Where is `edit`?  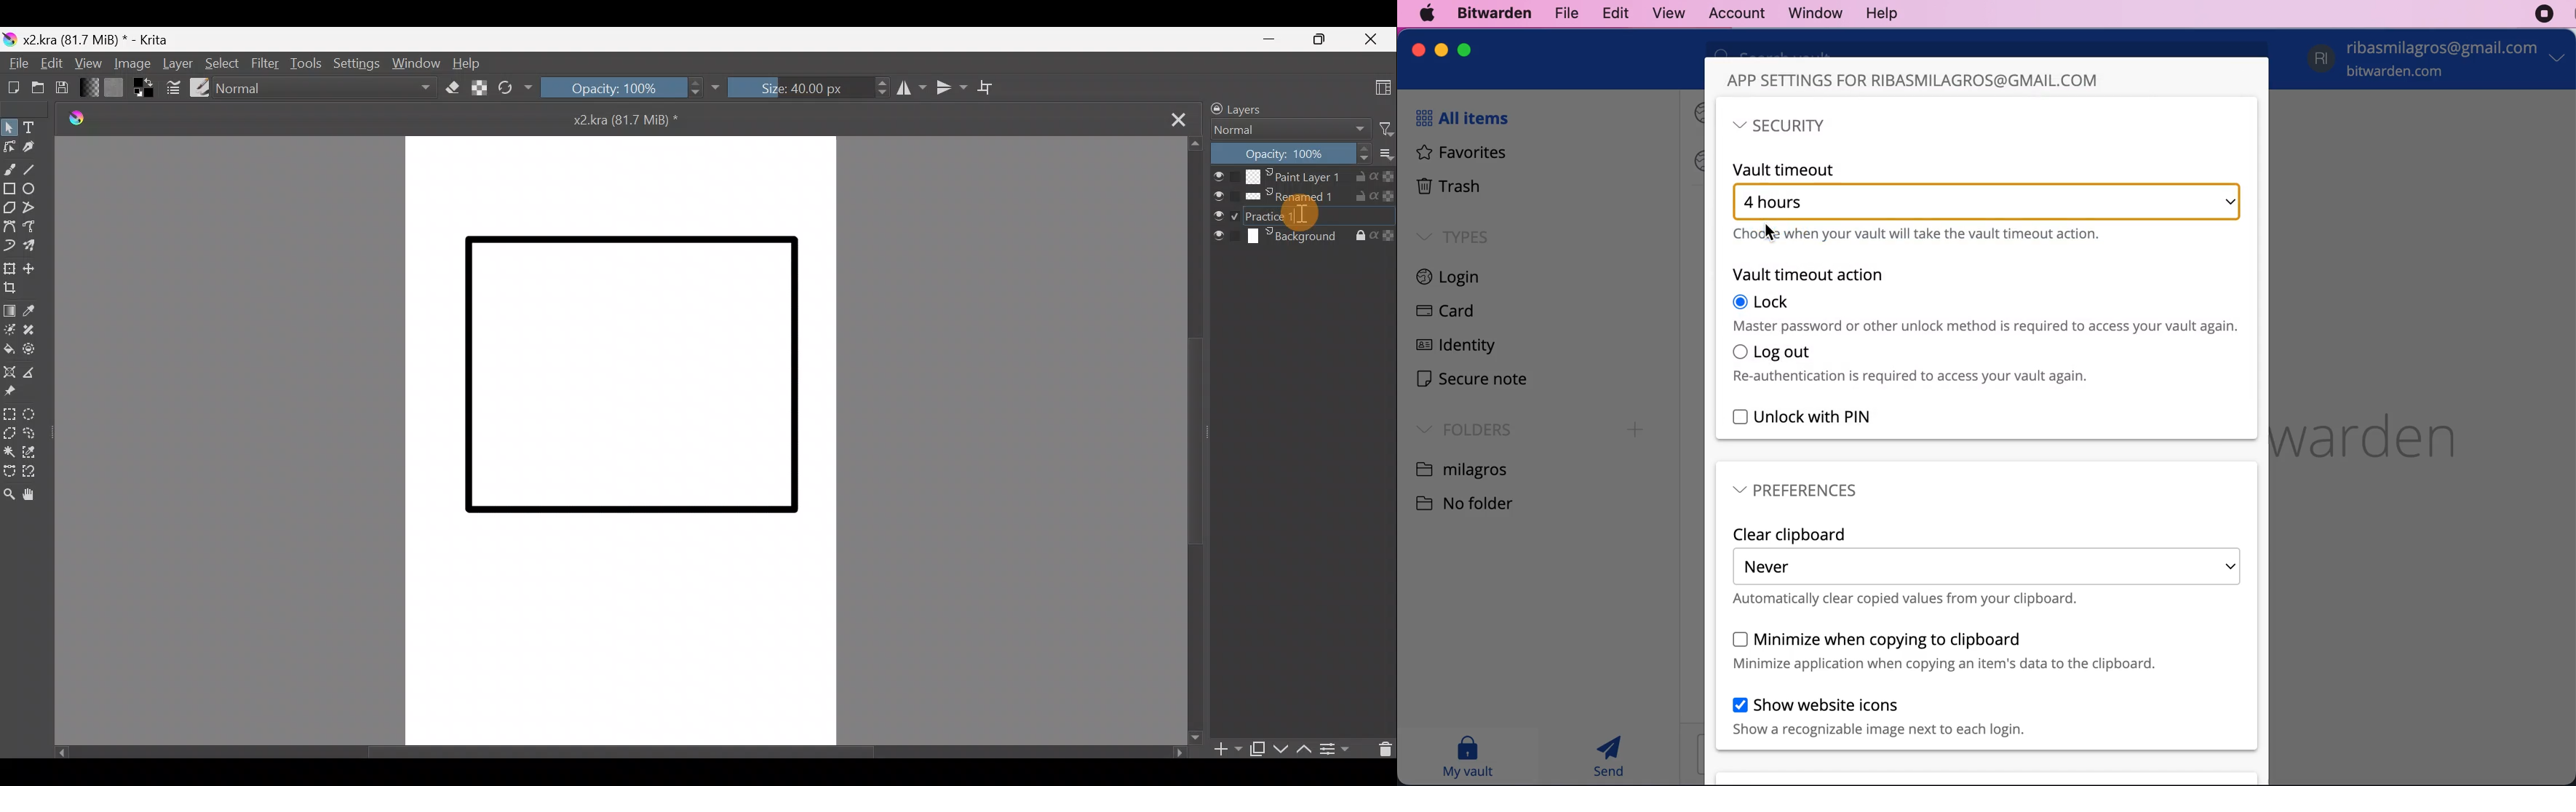
edit is located at coordinates (1612, 12).